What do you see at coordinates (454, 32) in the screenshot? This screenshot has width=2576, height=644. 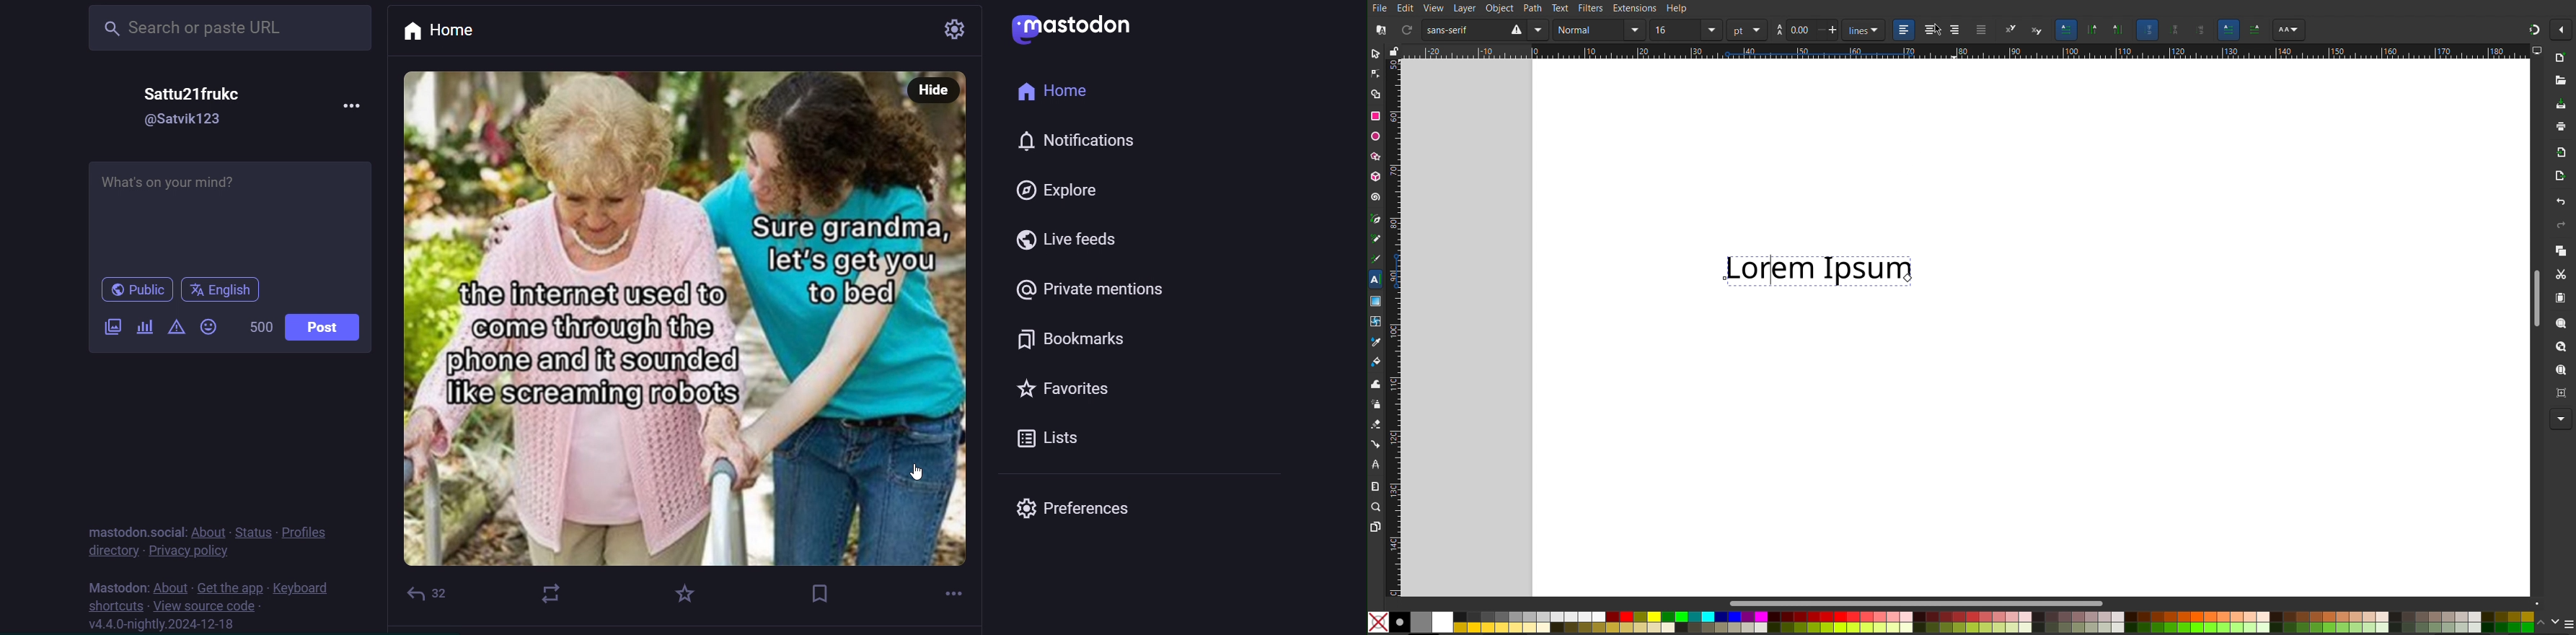 I see `home` at bounding box center [454, 32].